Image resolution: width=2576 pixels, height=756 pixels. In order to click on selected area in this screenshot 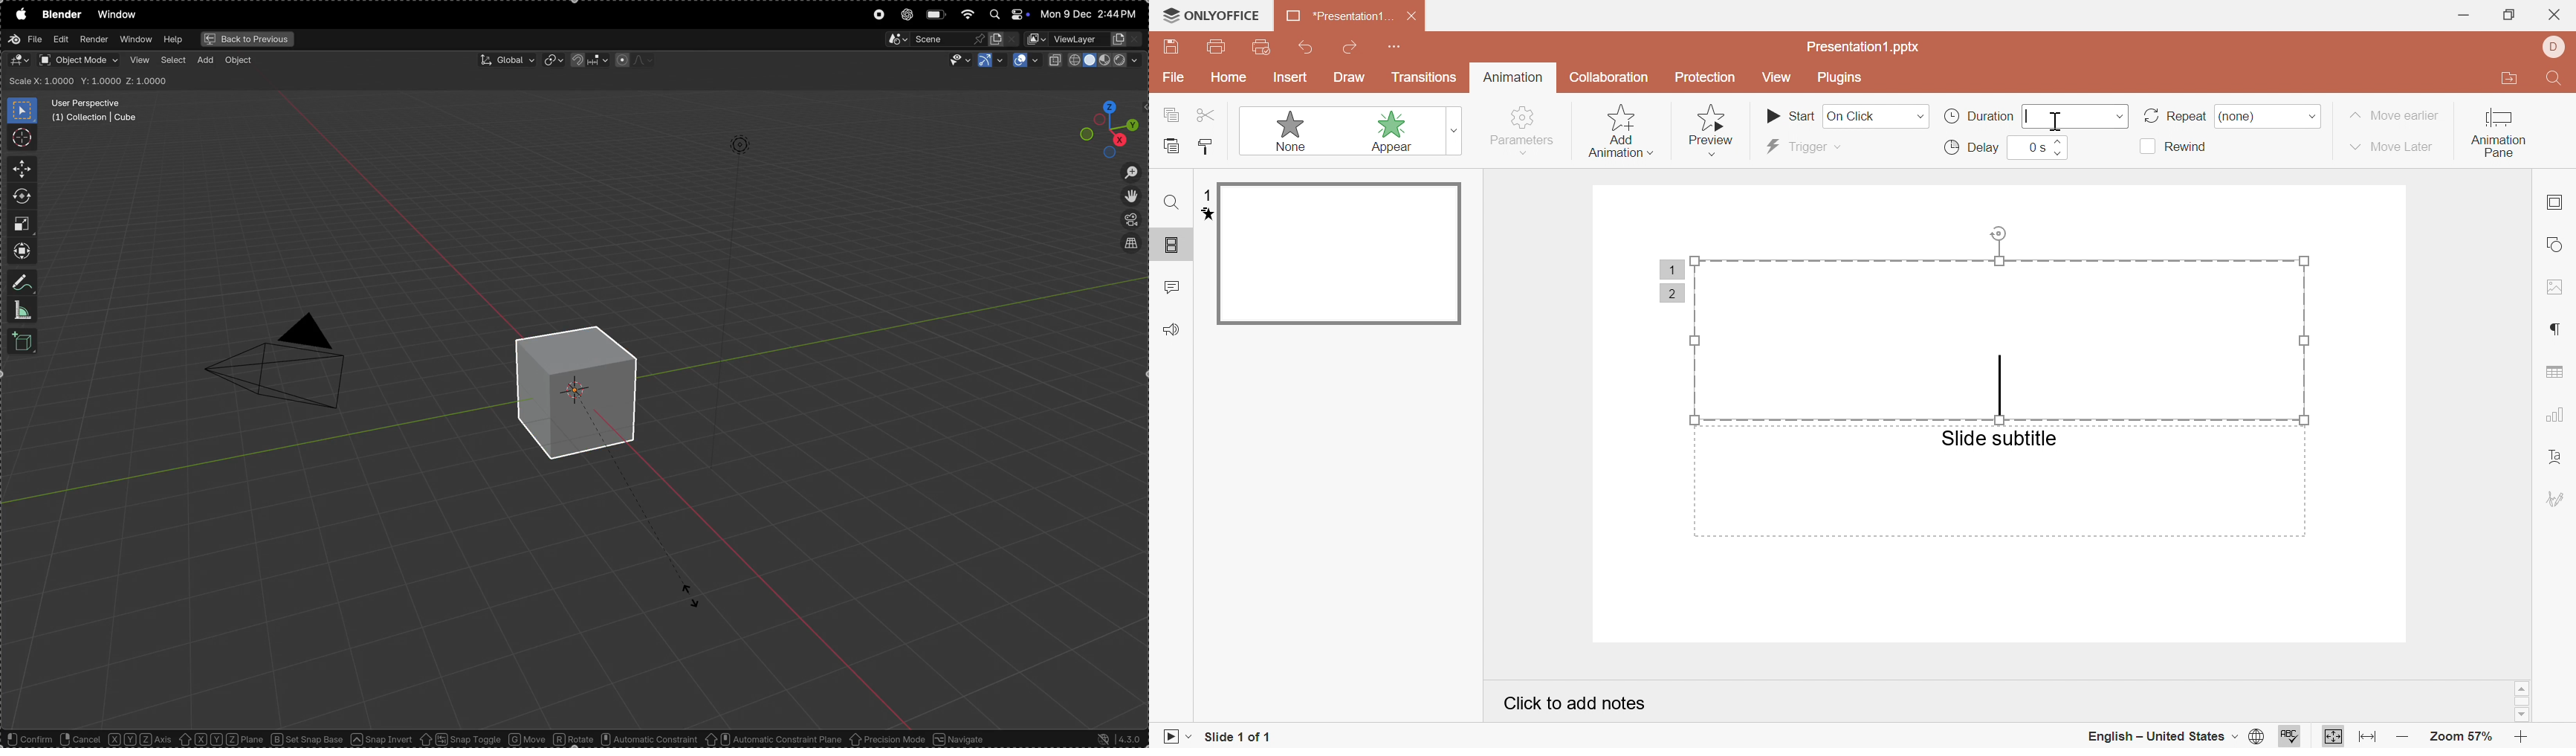, I will do `click(2004, 322)`.